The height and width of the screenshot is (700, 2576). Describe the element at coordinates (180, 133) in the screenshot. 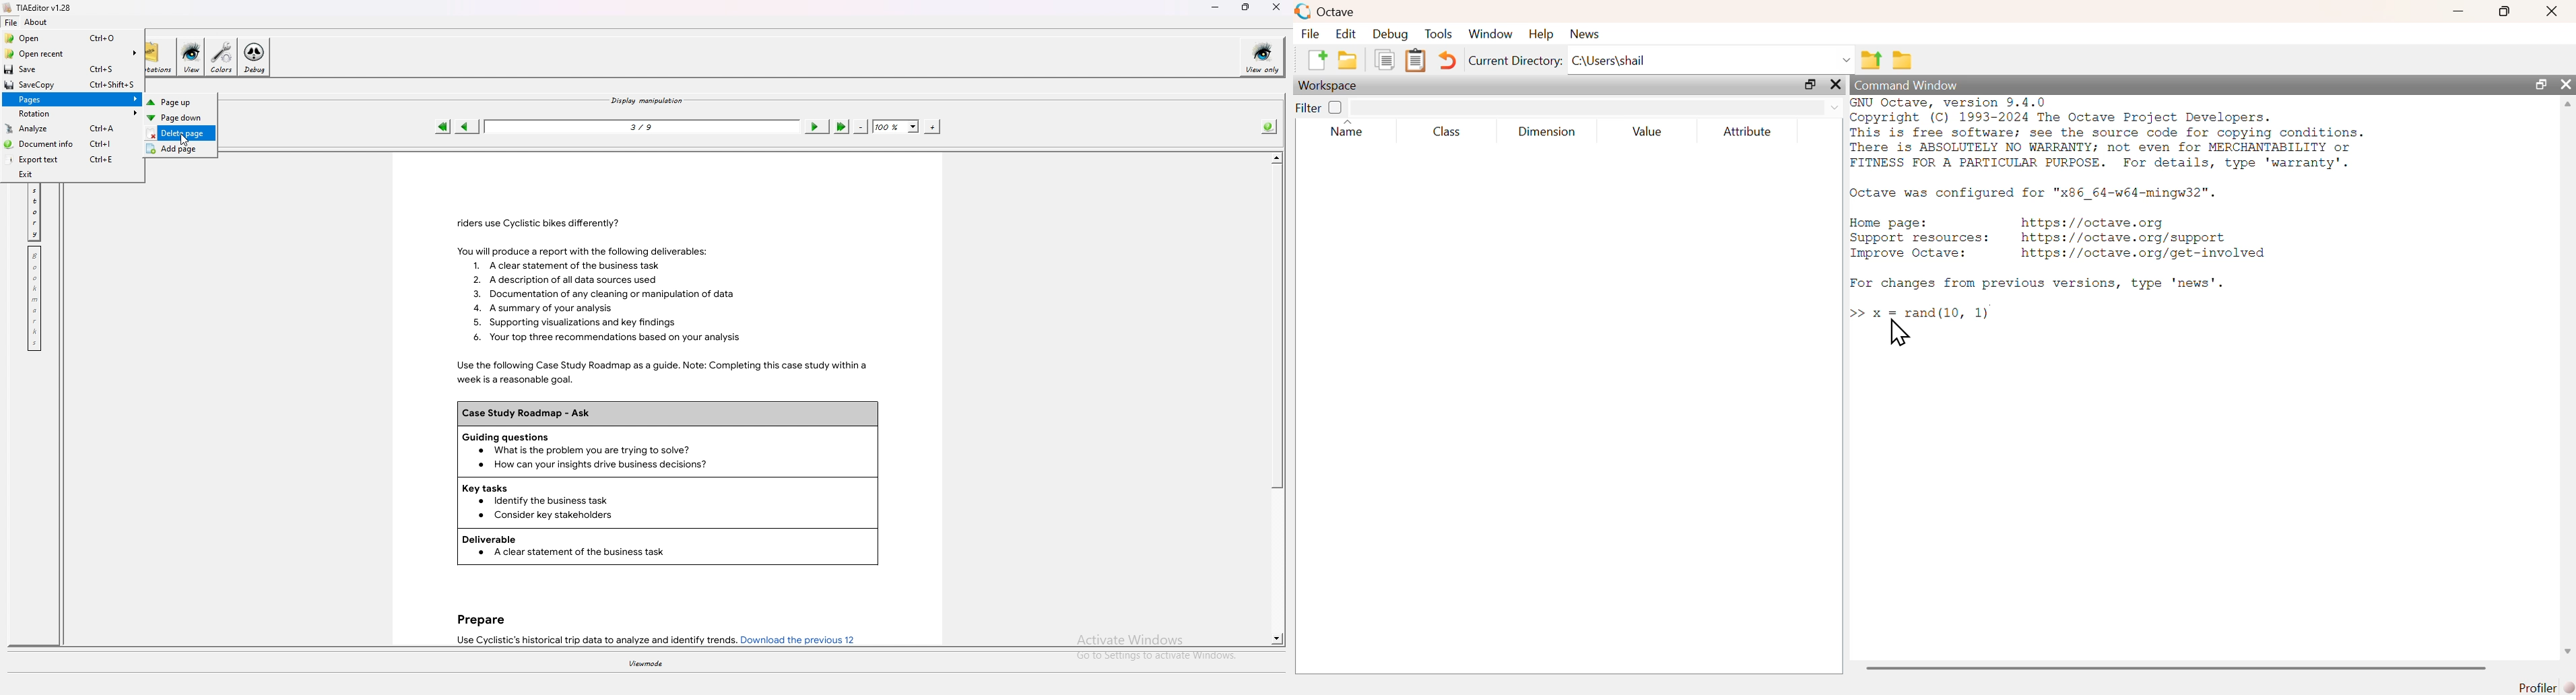

I see `Delete page` at that location.